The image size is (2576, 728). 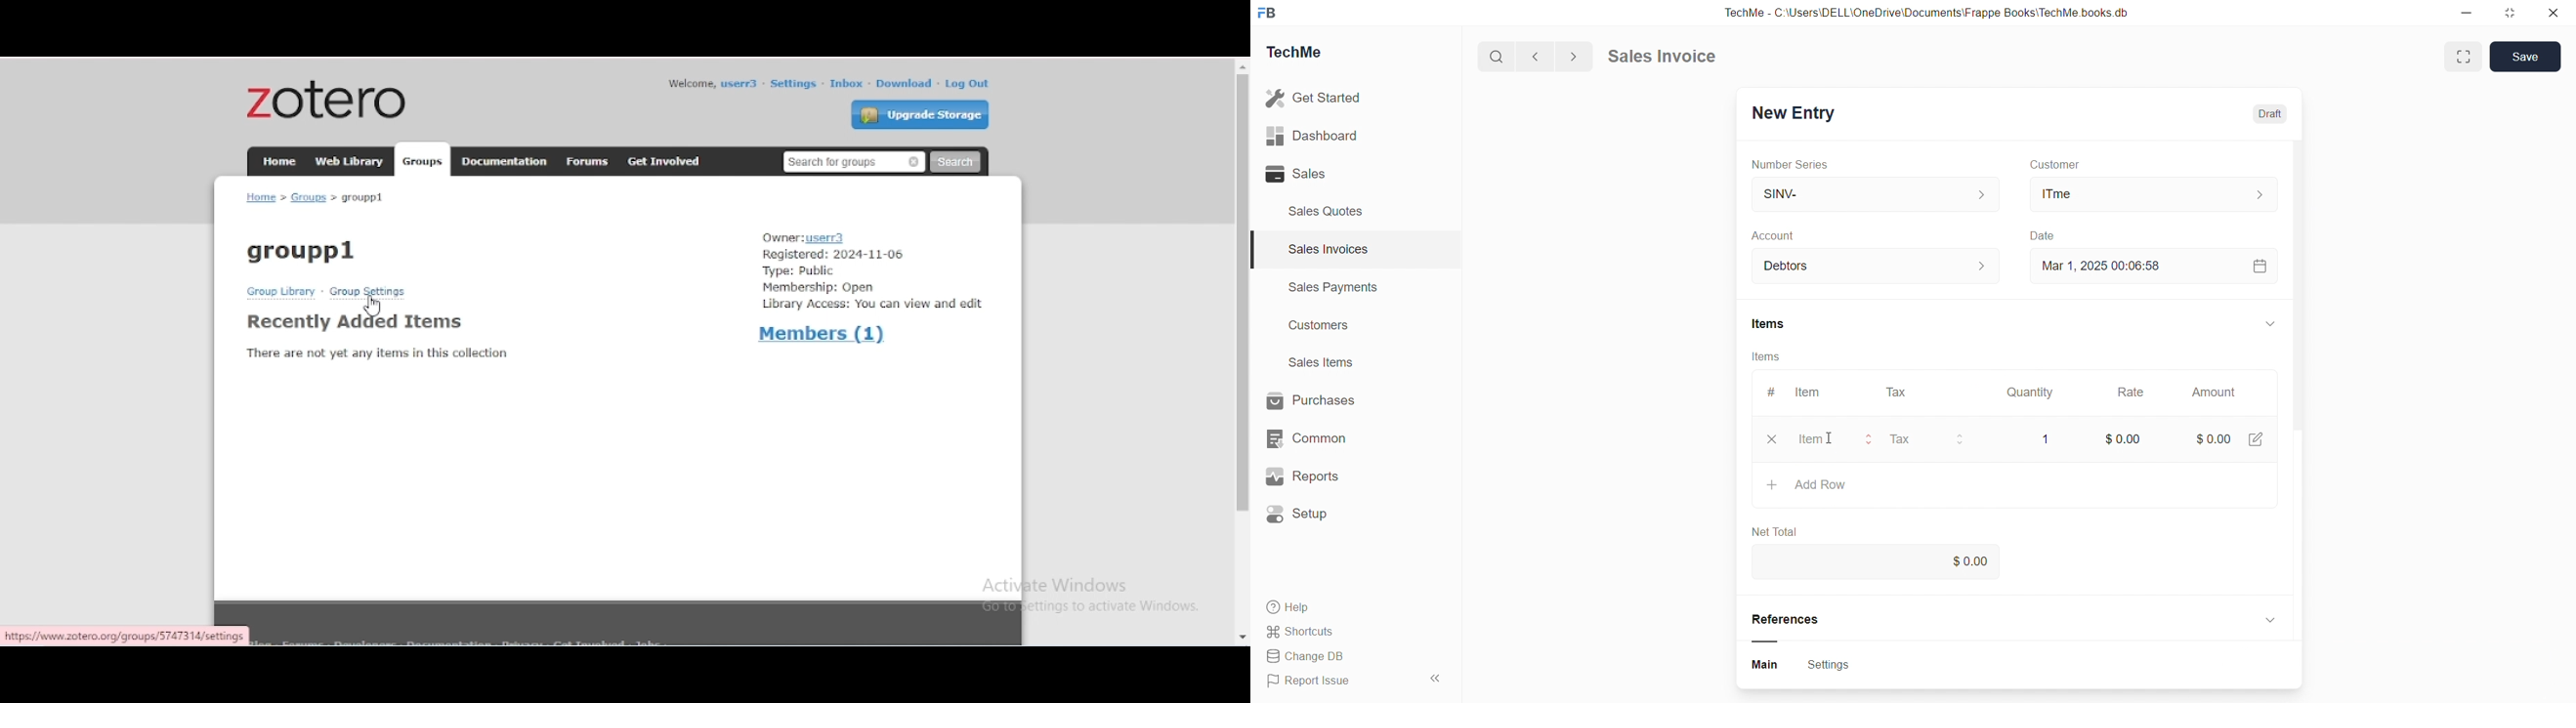 What do you see at coordinates (1436, 676) in the screenshot?
I see `«` at bounding box center [1436, 676].